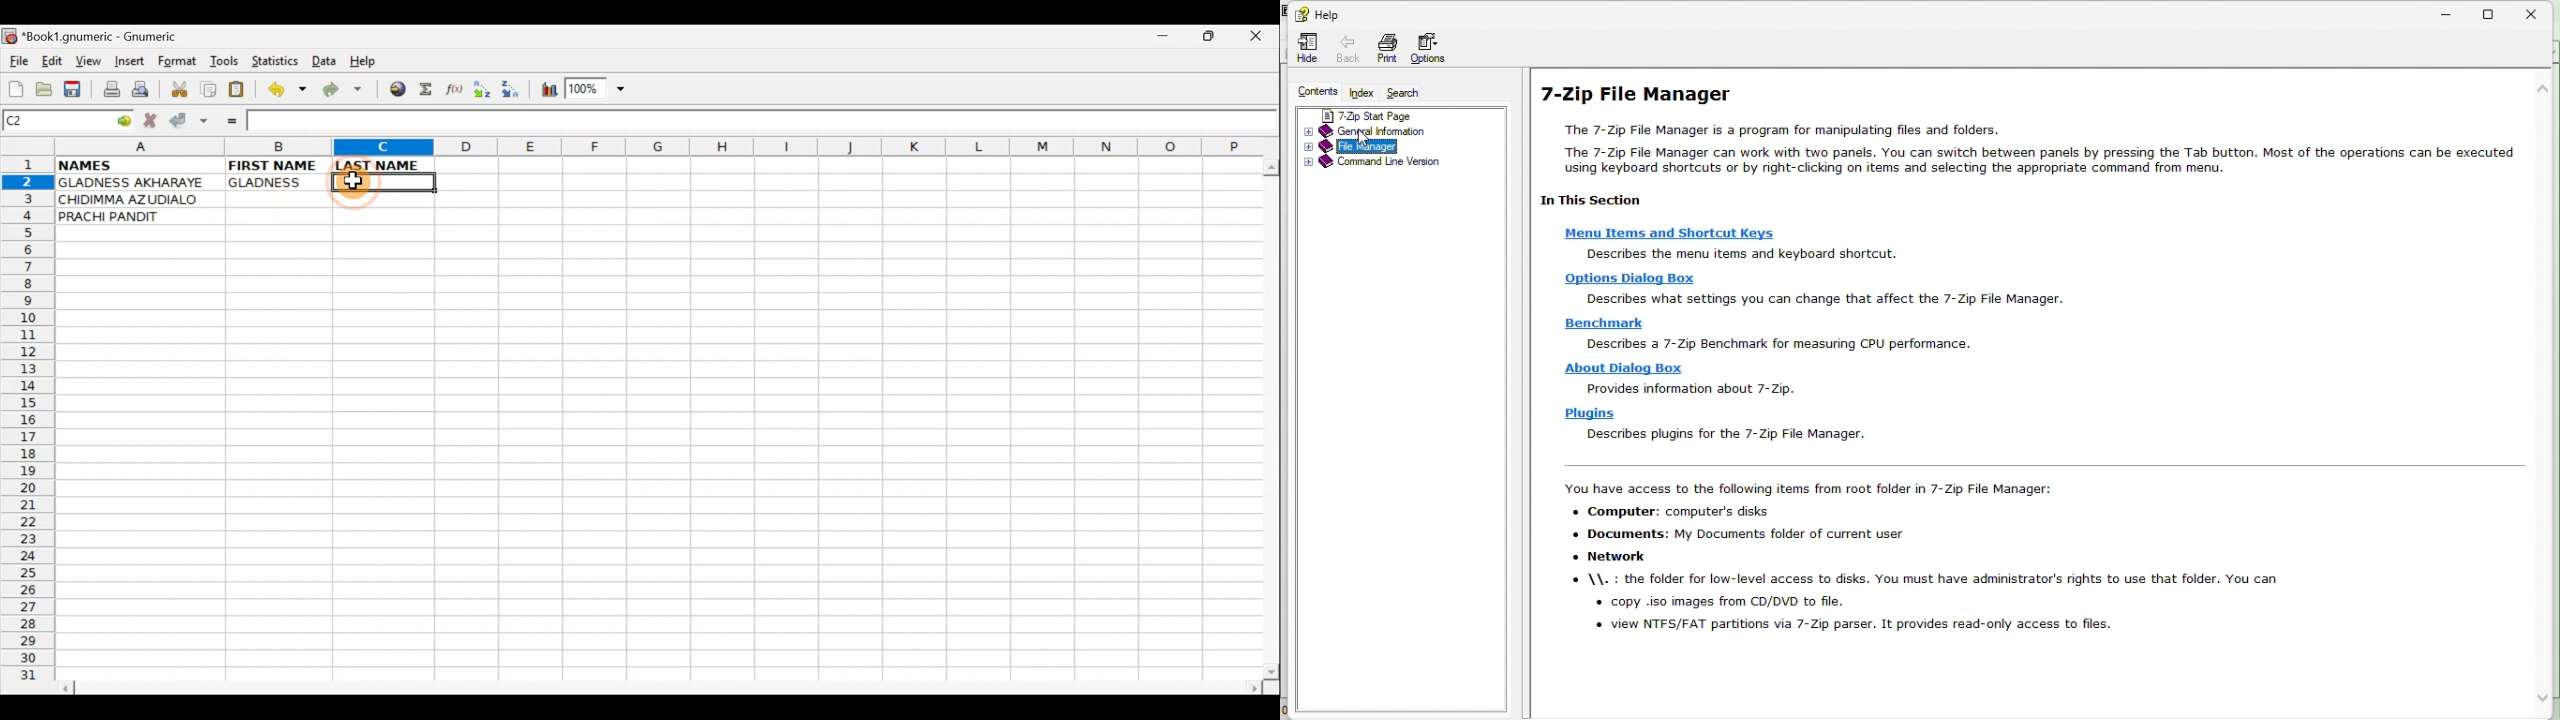  What do you see at coordinates (17, 62) in the screenshot?
I see `File` at bounding box center [17, 62].